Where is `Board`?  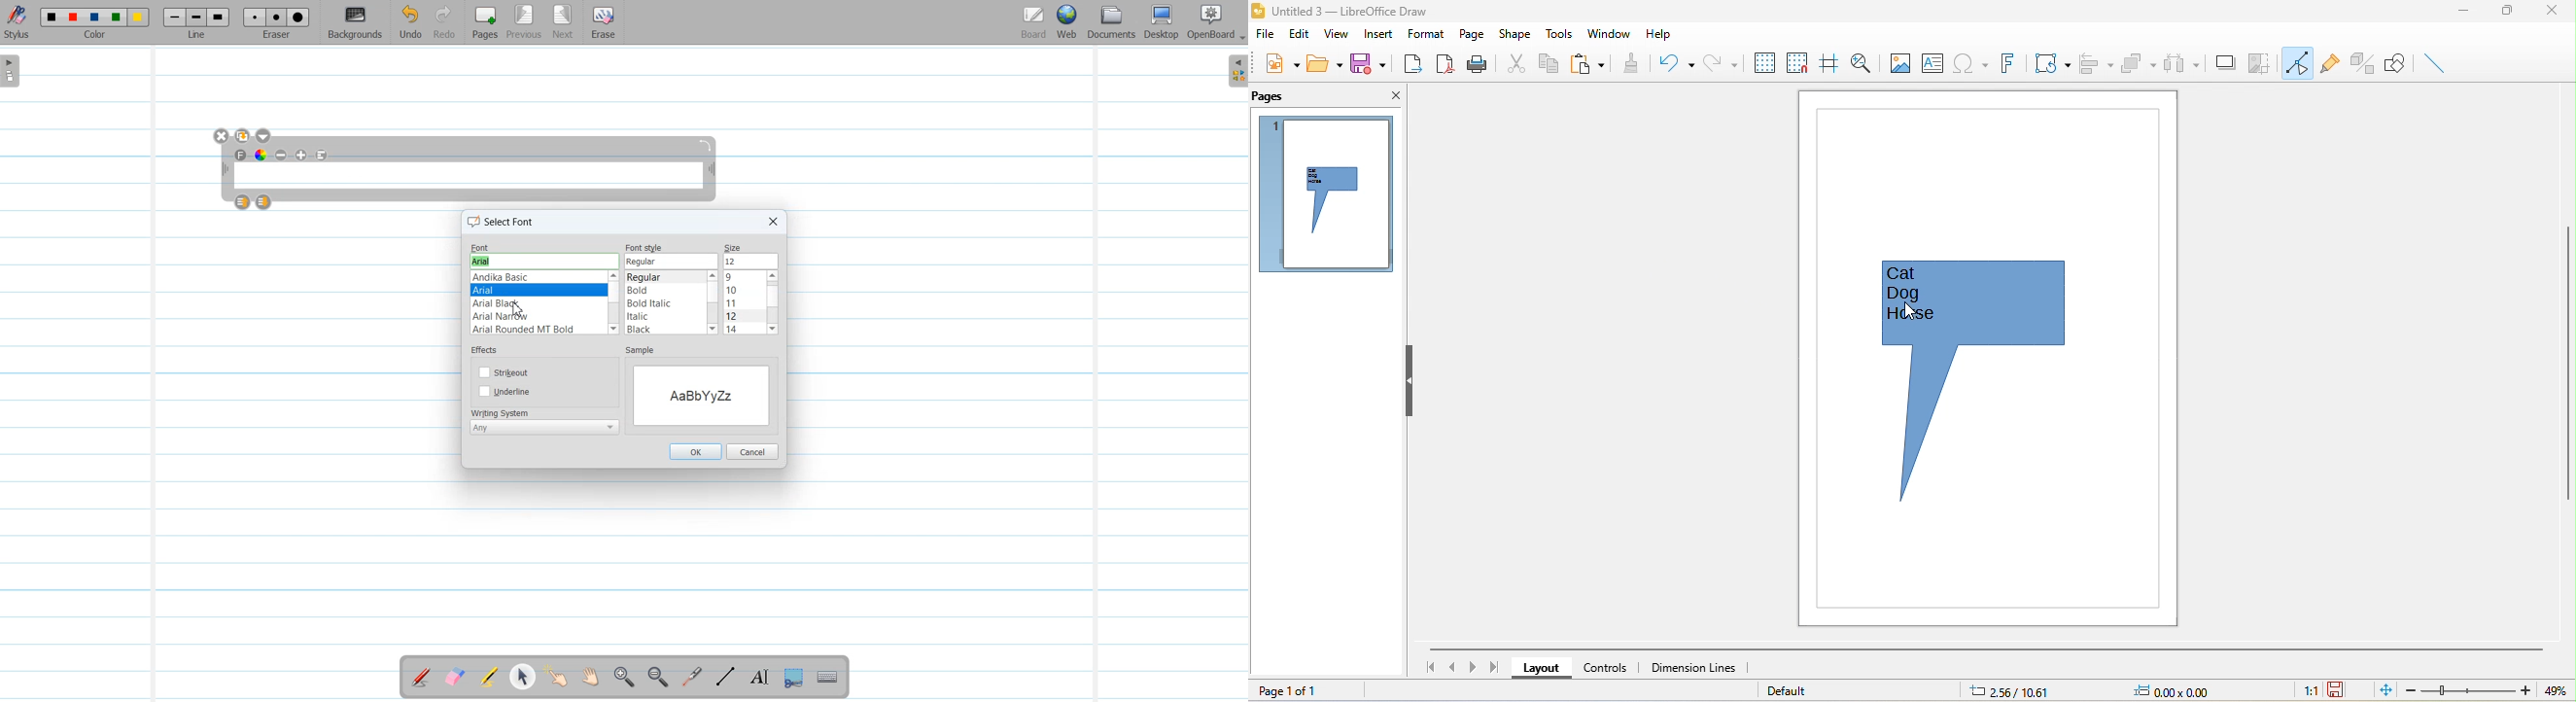 Board is located at coordinates (1034, 23).